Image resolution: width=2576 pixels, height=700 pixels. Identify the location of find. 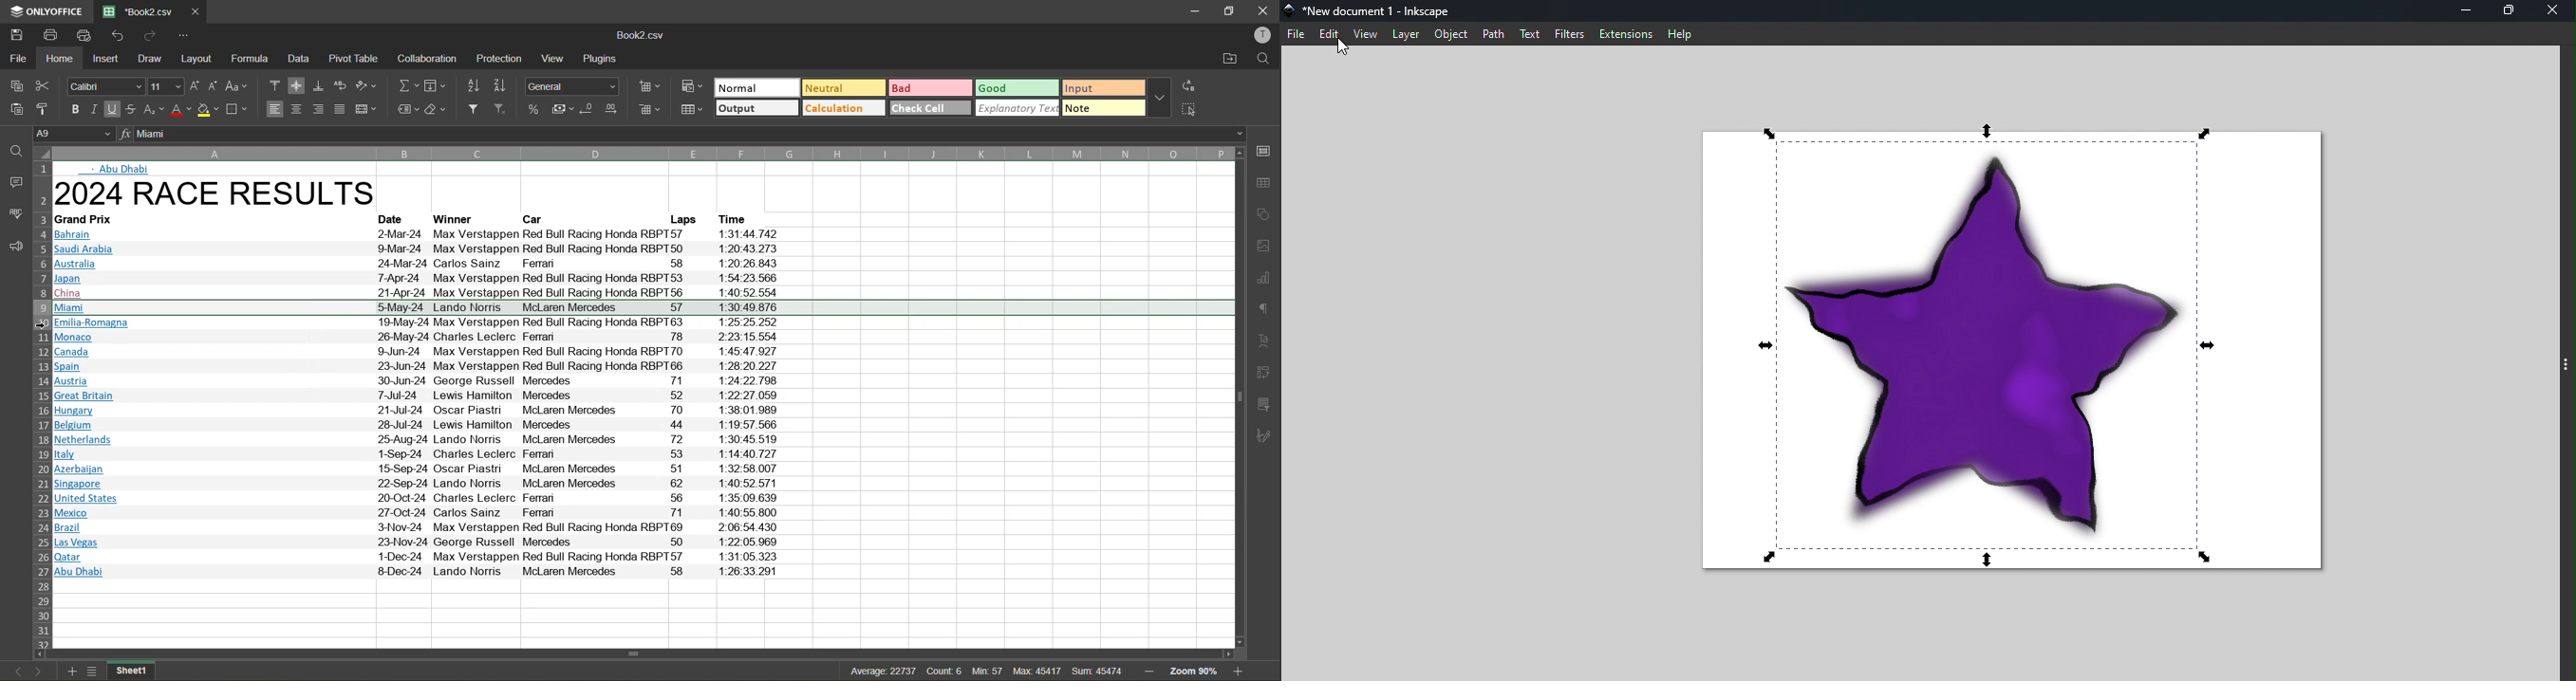
(13, 155).